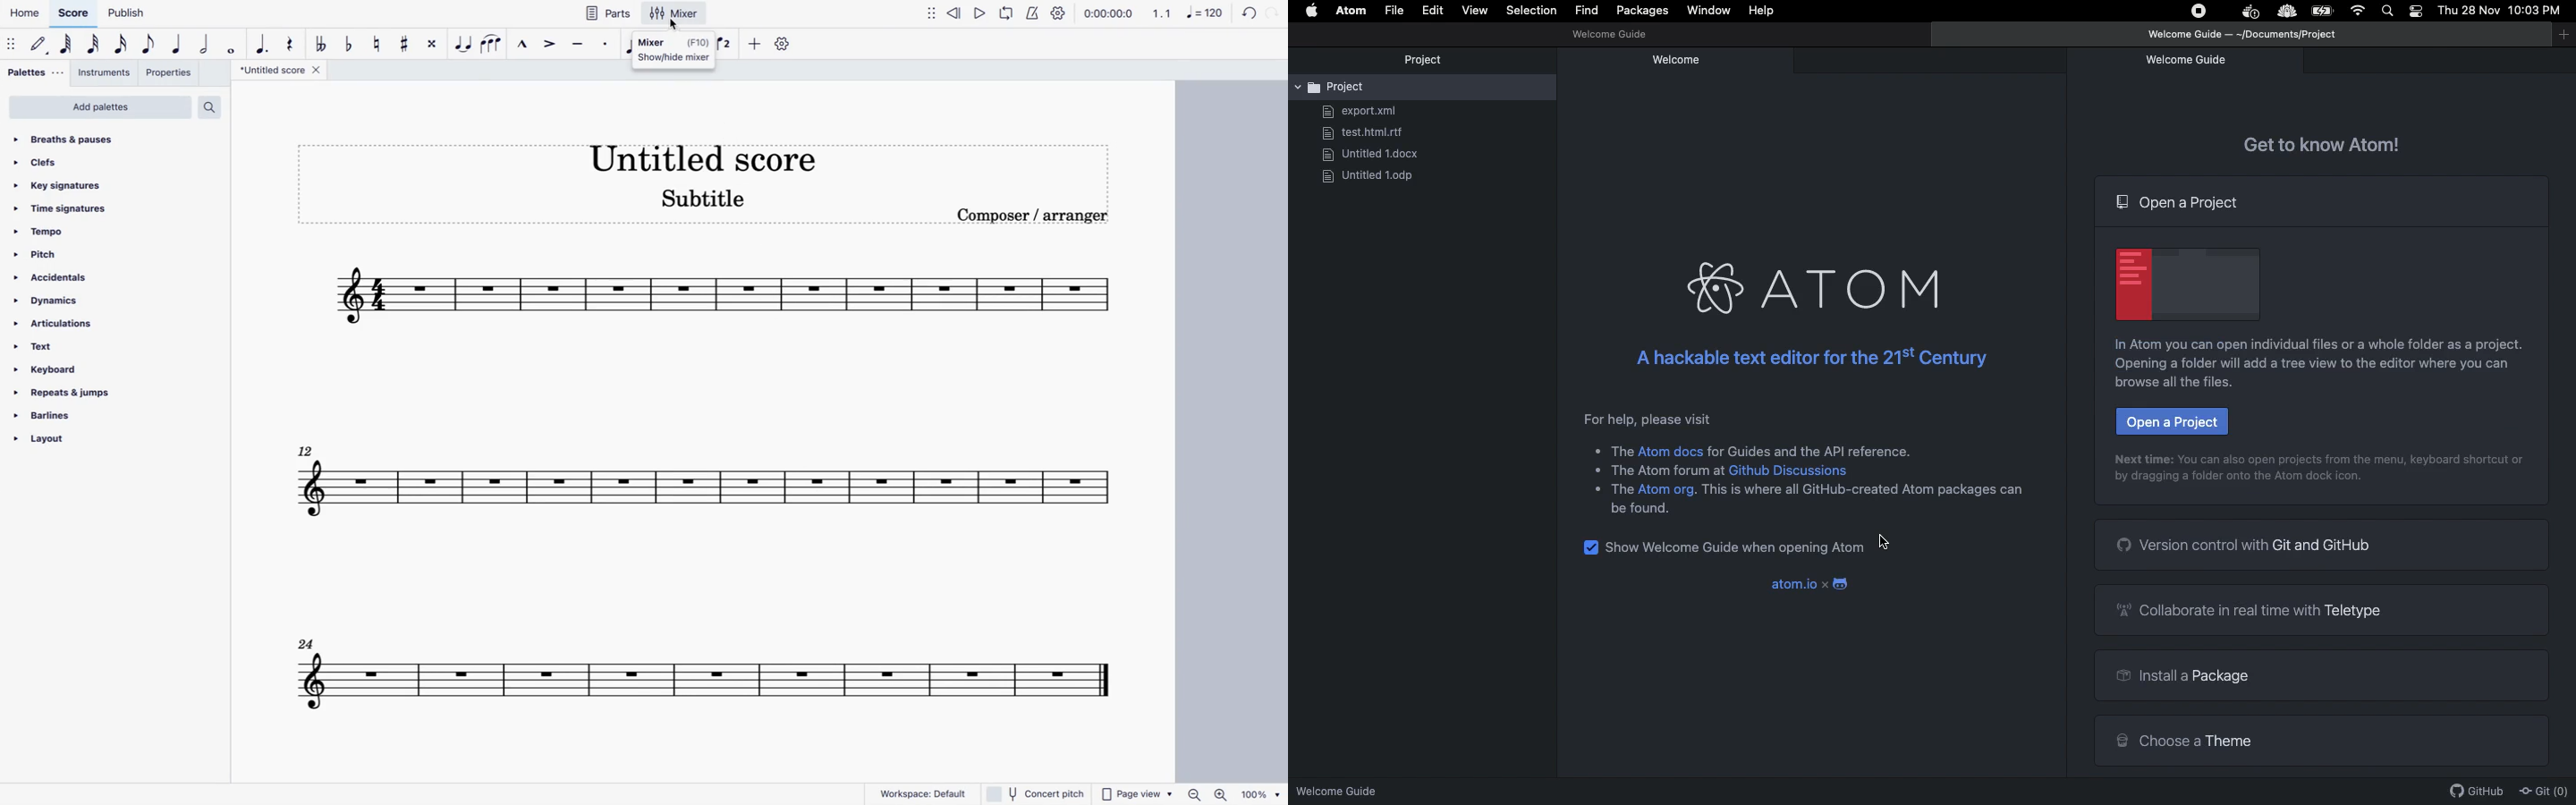  Describe the element at coordinates (1668, 470) in the screenshot. I see `text` at that location.